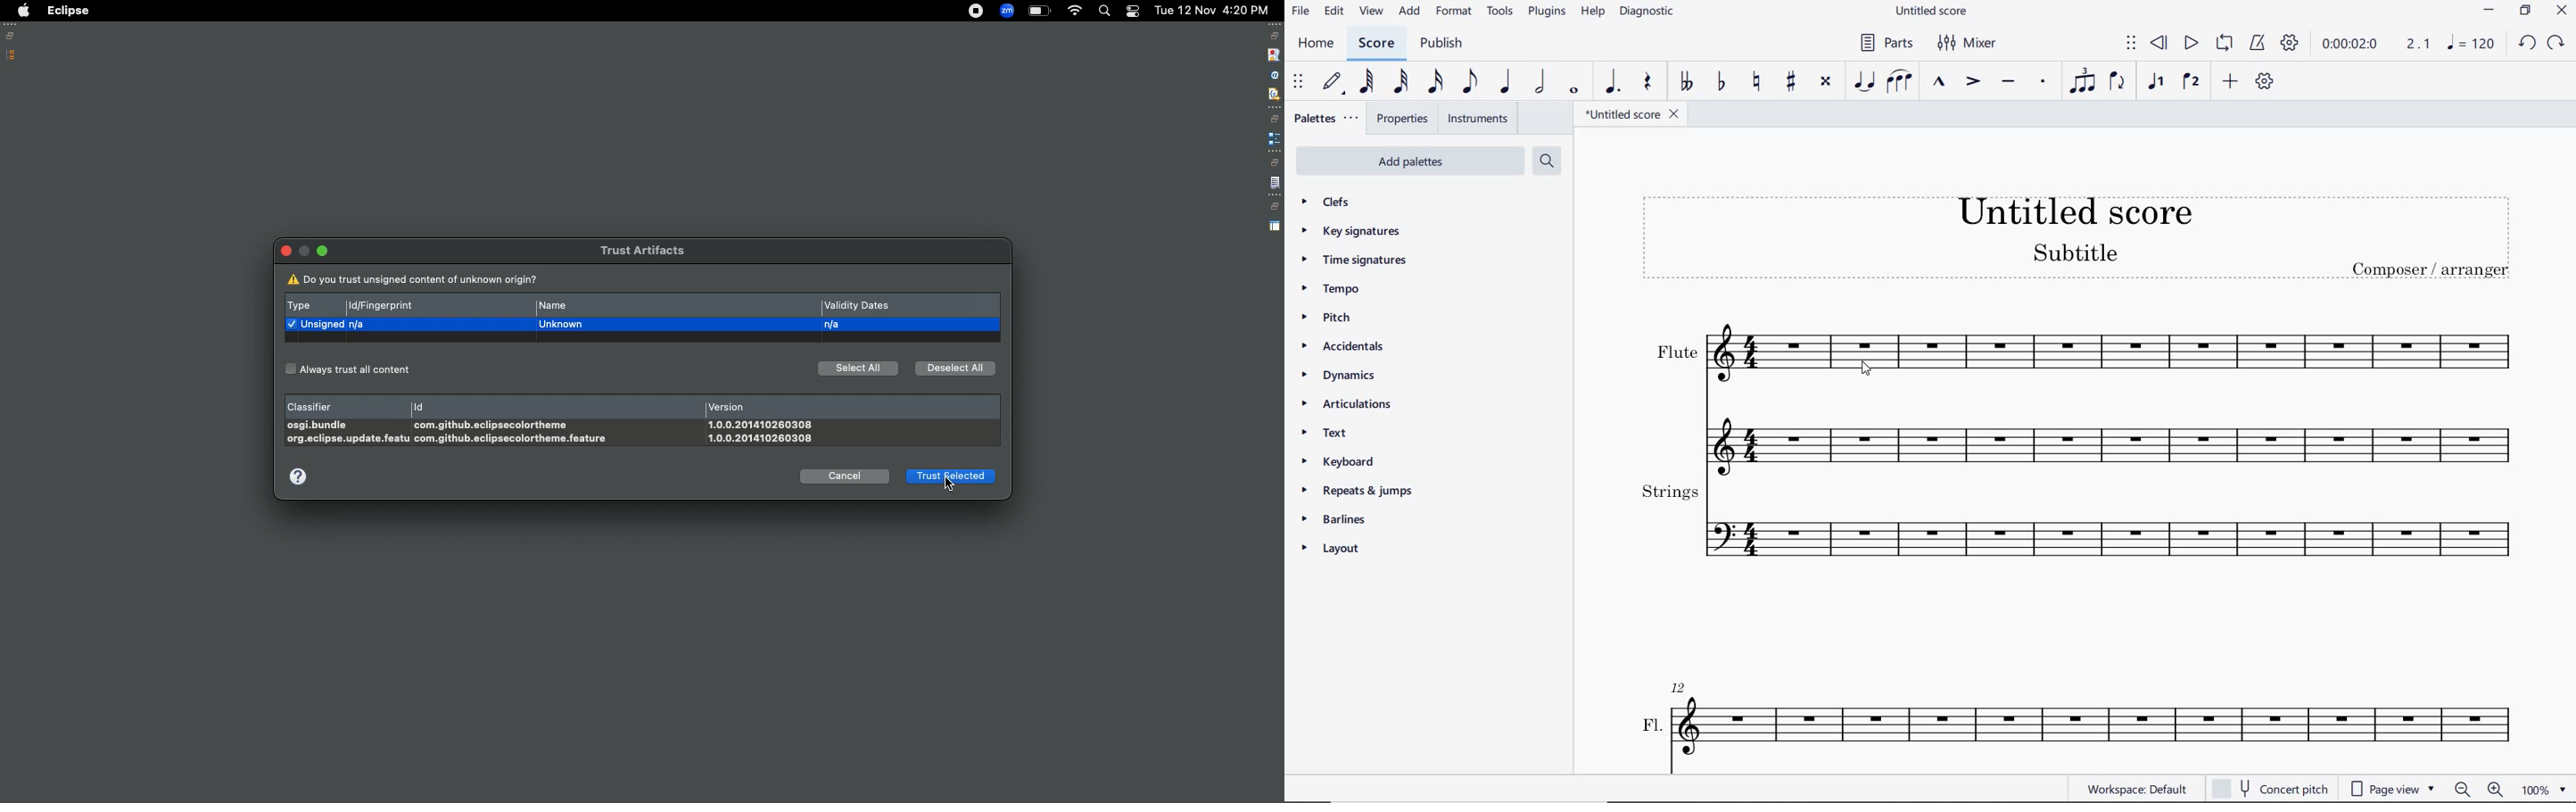 The width and height of the screenshot is (2576, 812). What do you see at coordinates (2489, 12) in the screenshot?
I see `minimize` at bounding box center [2489, 12].